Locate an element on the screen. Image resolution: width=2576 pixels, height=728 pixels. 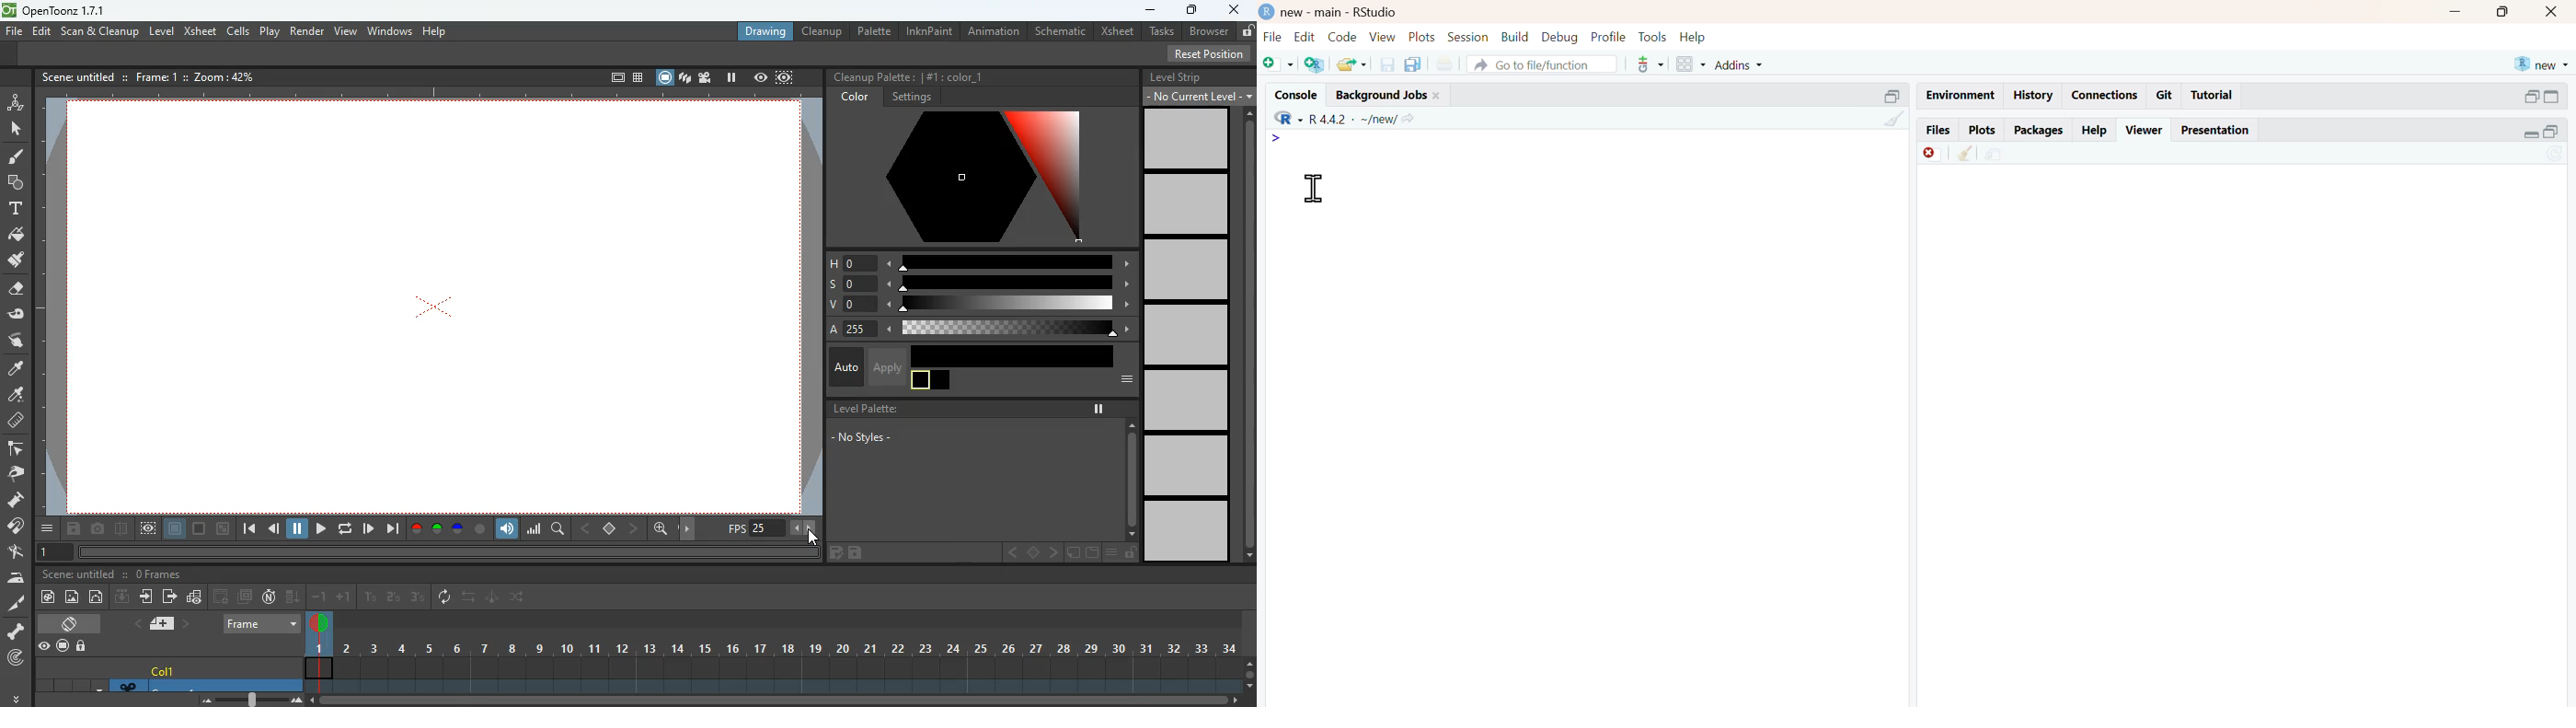
open in separate window is located at coordinates (2531, 96).